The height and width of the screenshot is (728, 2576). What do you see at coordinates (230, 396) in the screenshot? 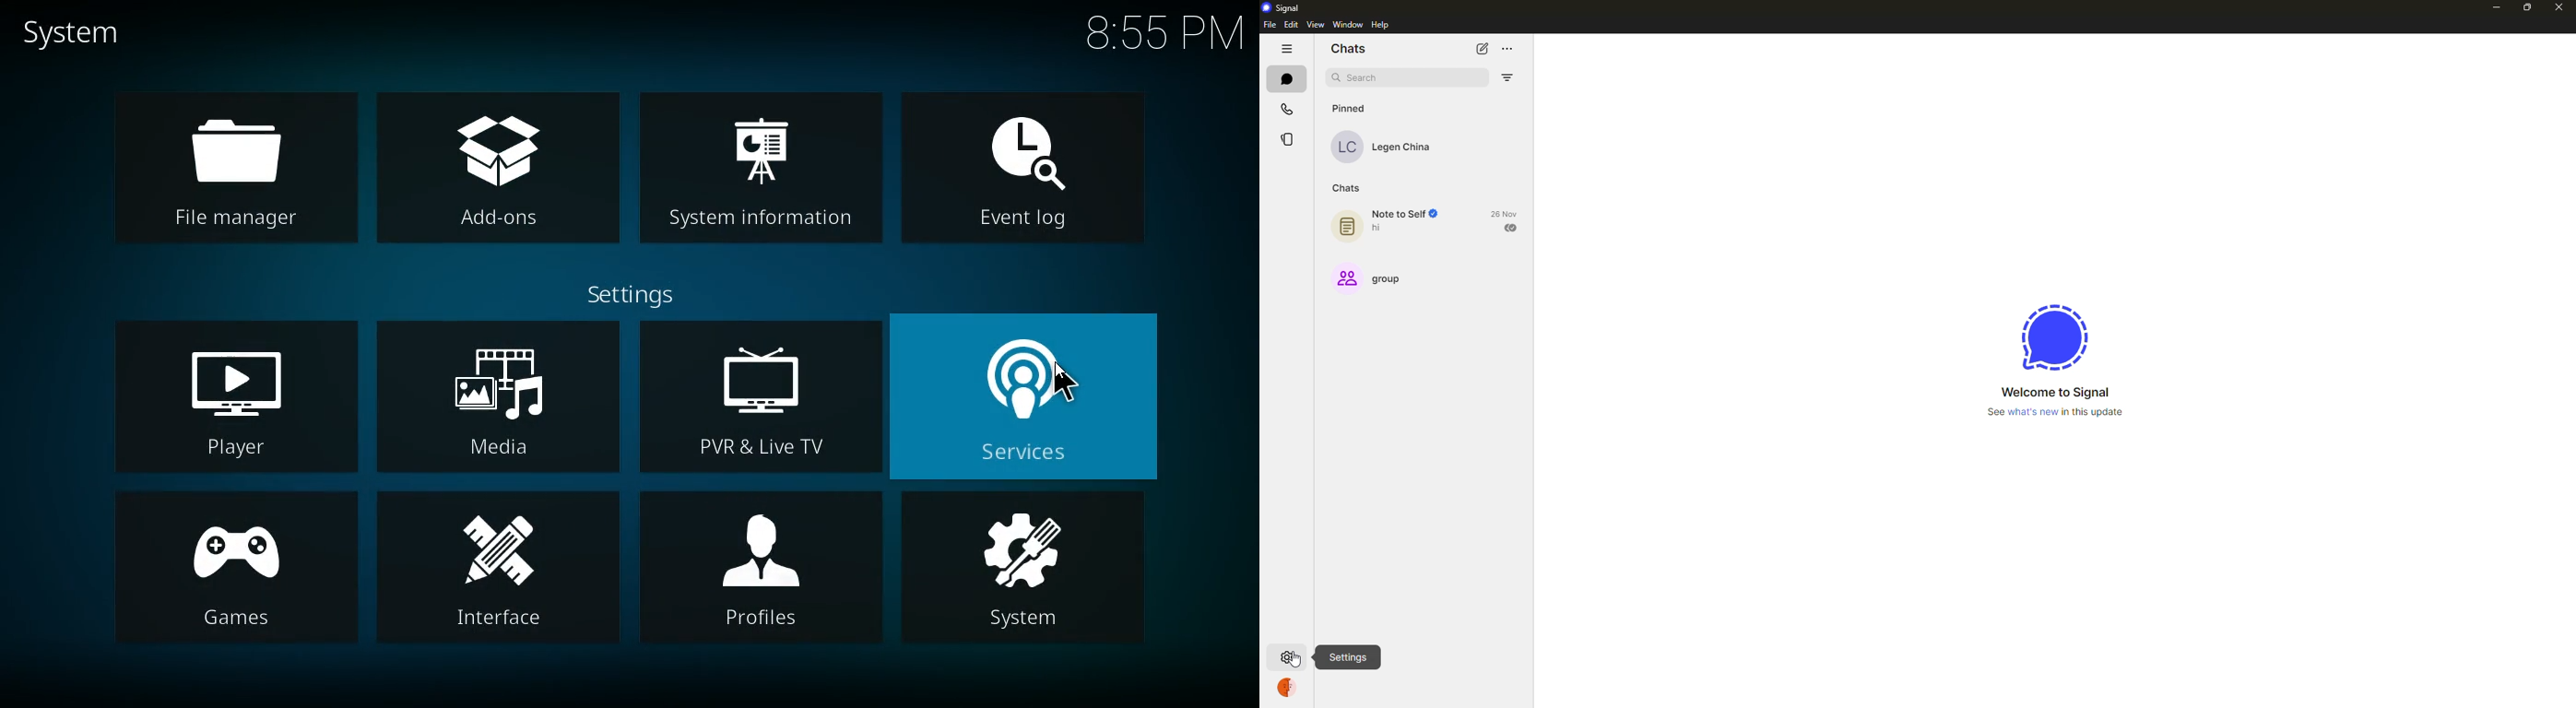
I see `player` at bounding box center [230, 396].